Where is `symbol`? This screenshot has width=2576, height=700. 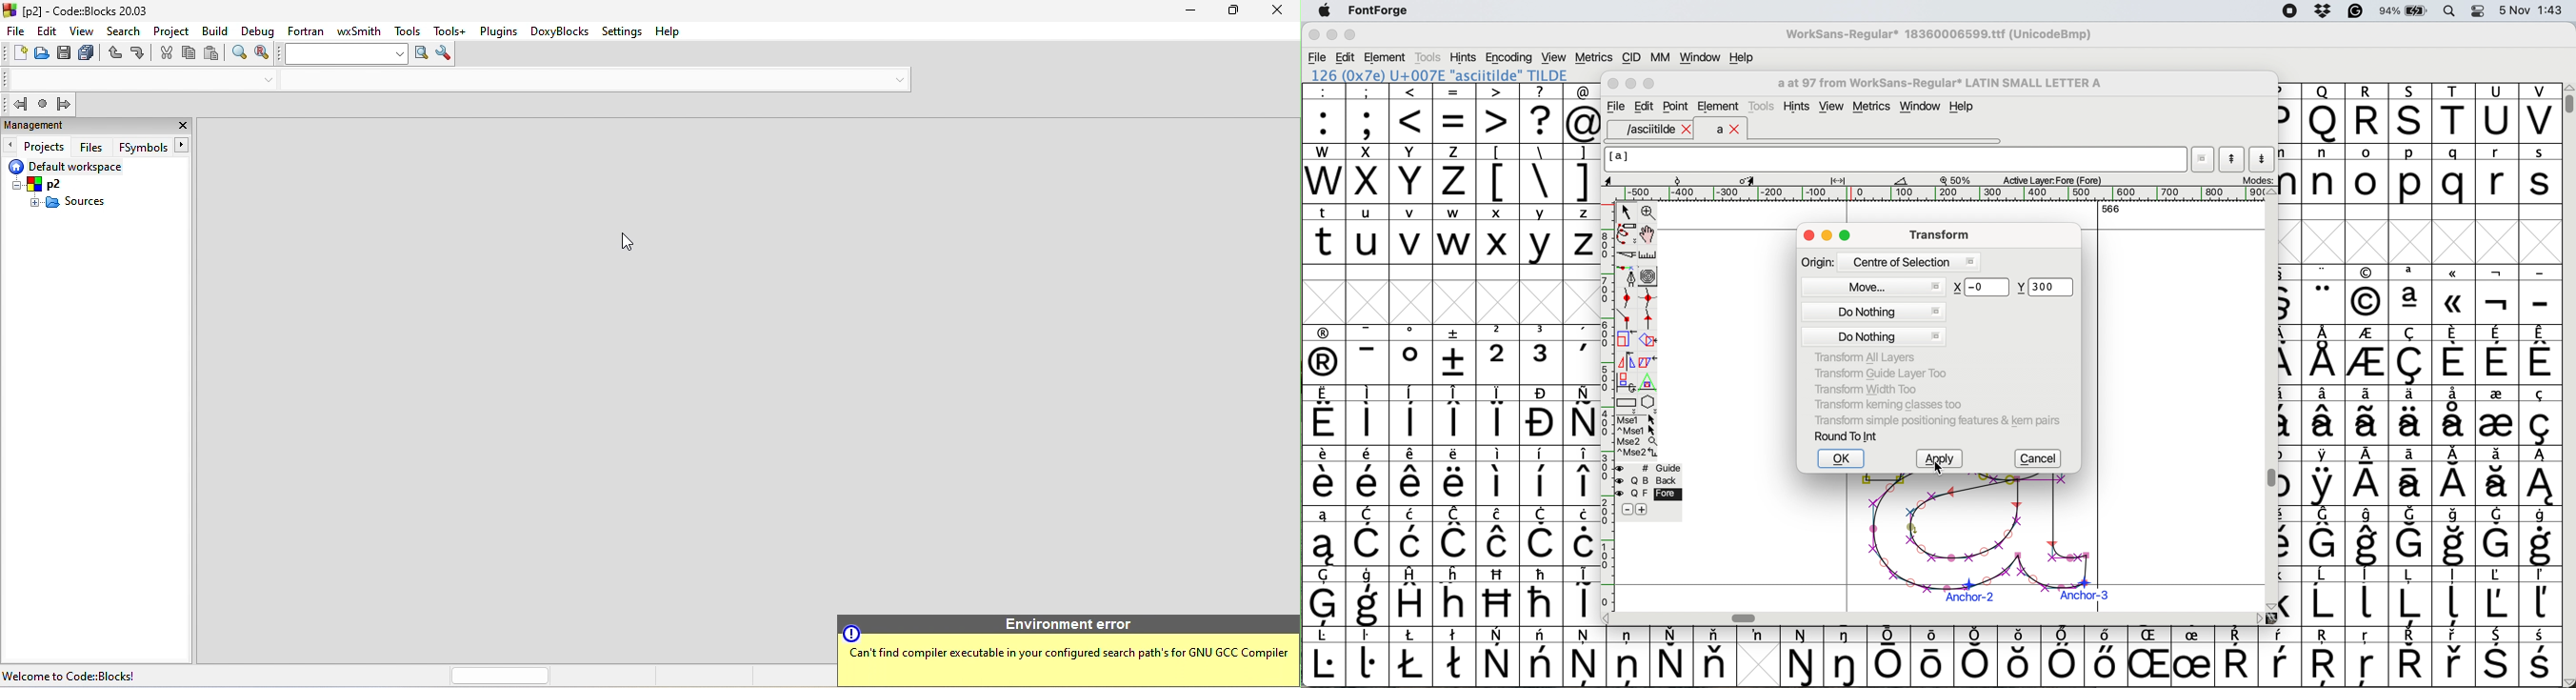 symbol is located at coordinates (1497, 536).